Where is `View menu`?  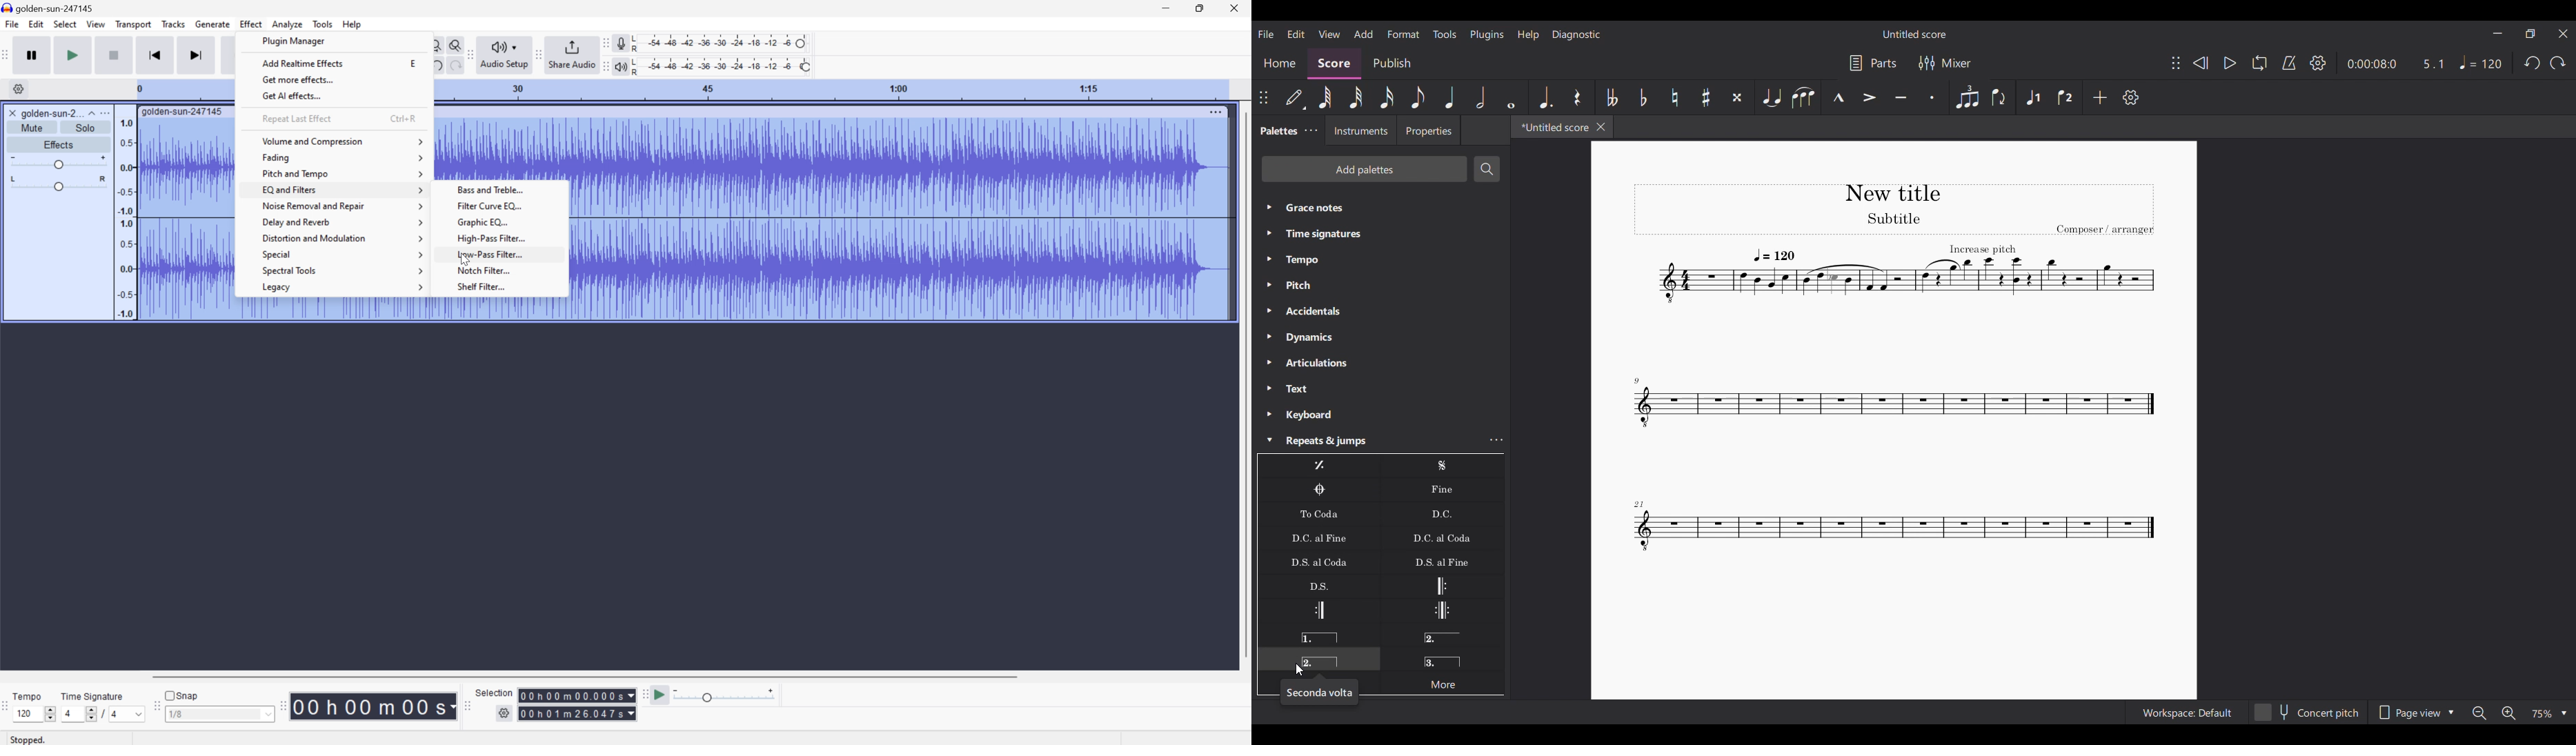 View menu is located at coordinates (1329, 34).